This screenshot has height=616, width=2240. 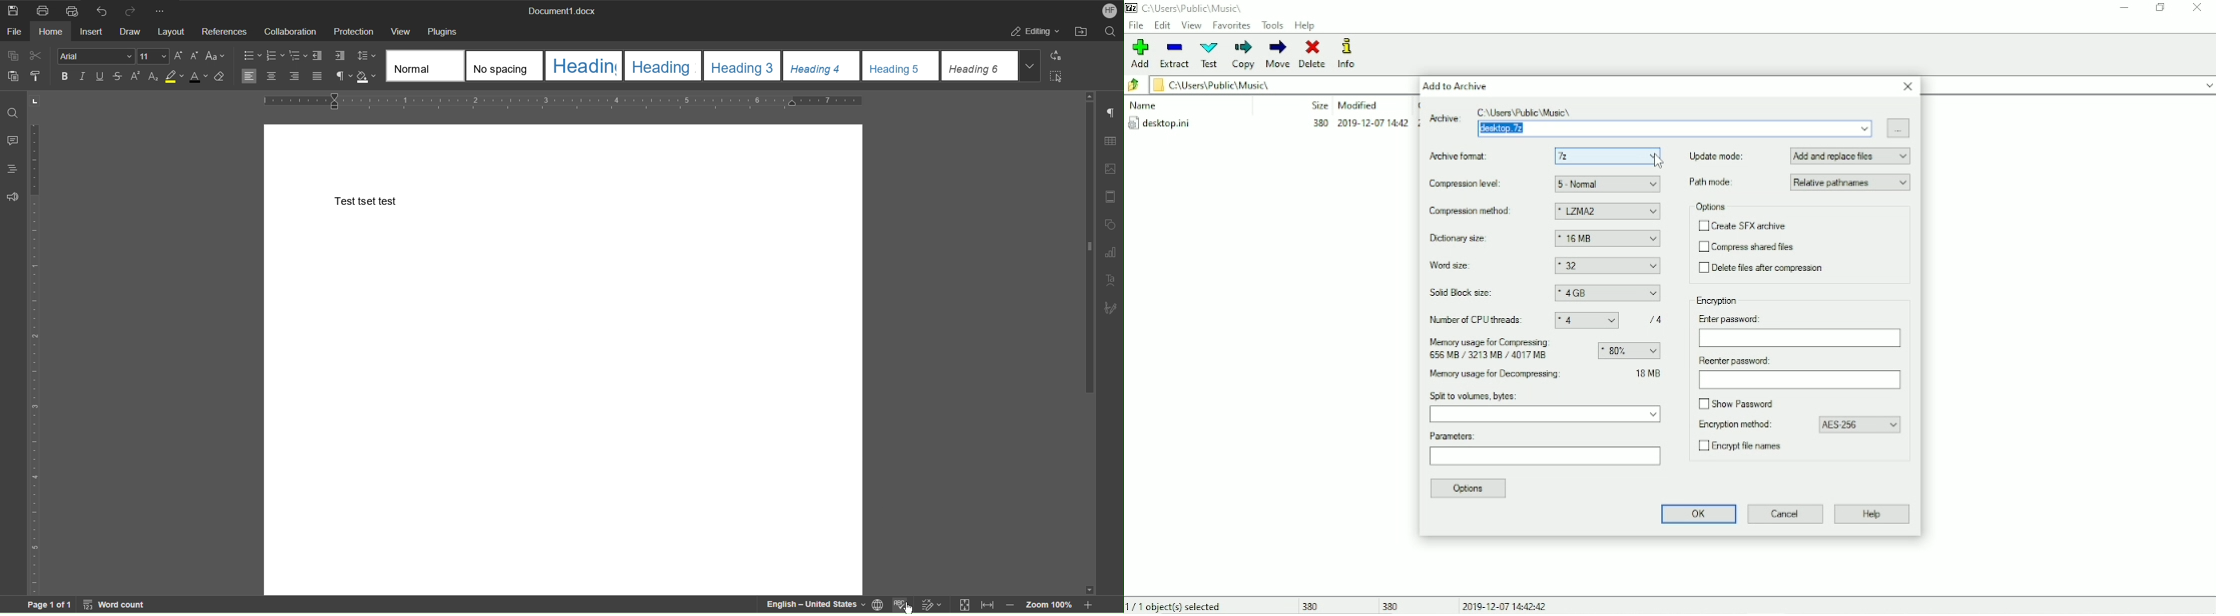 I want to click on Increase Font Size, so click(x=179, y=56).